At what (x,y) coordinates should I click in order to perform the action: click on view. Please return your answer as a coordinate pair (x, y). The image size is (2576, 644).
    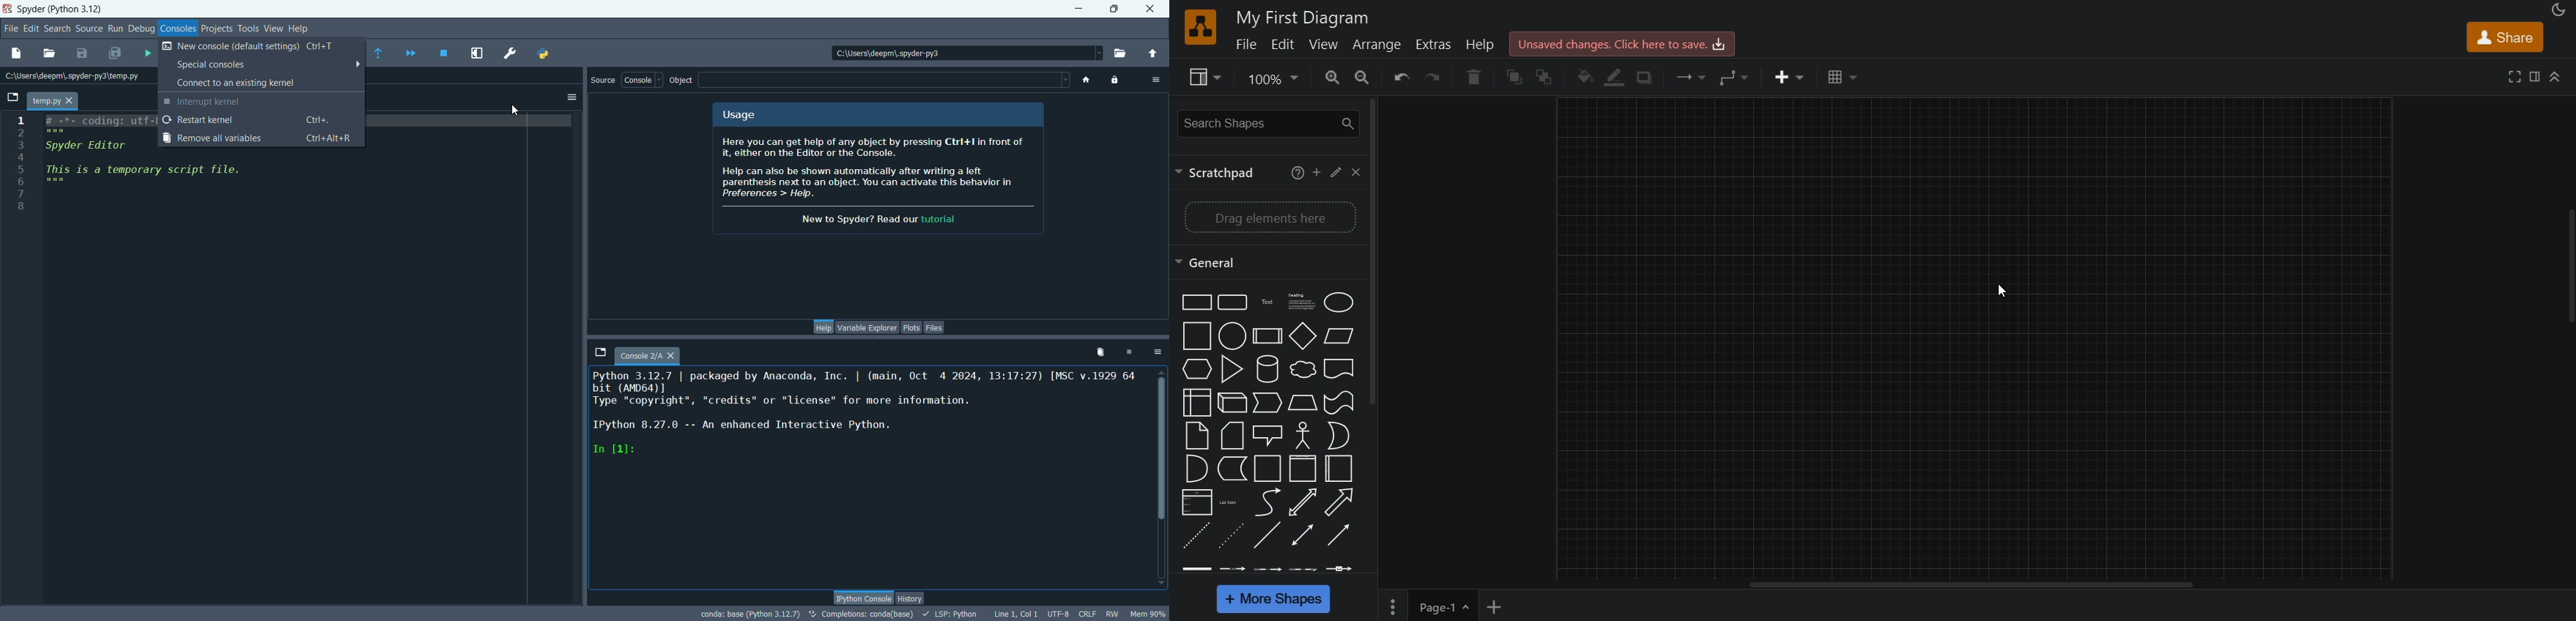
    Looking at the image, I should click on (1324, 45).